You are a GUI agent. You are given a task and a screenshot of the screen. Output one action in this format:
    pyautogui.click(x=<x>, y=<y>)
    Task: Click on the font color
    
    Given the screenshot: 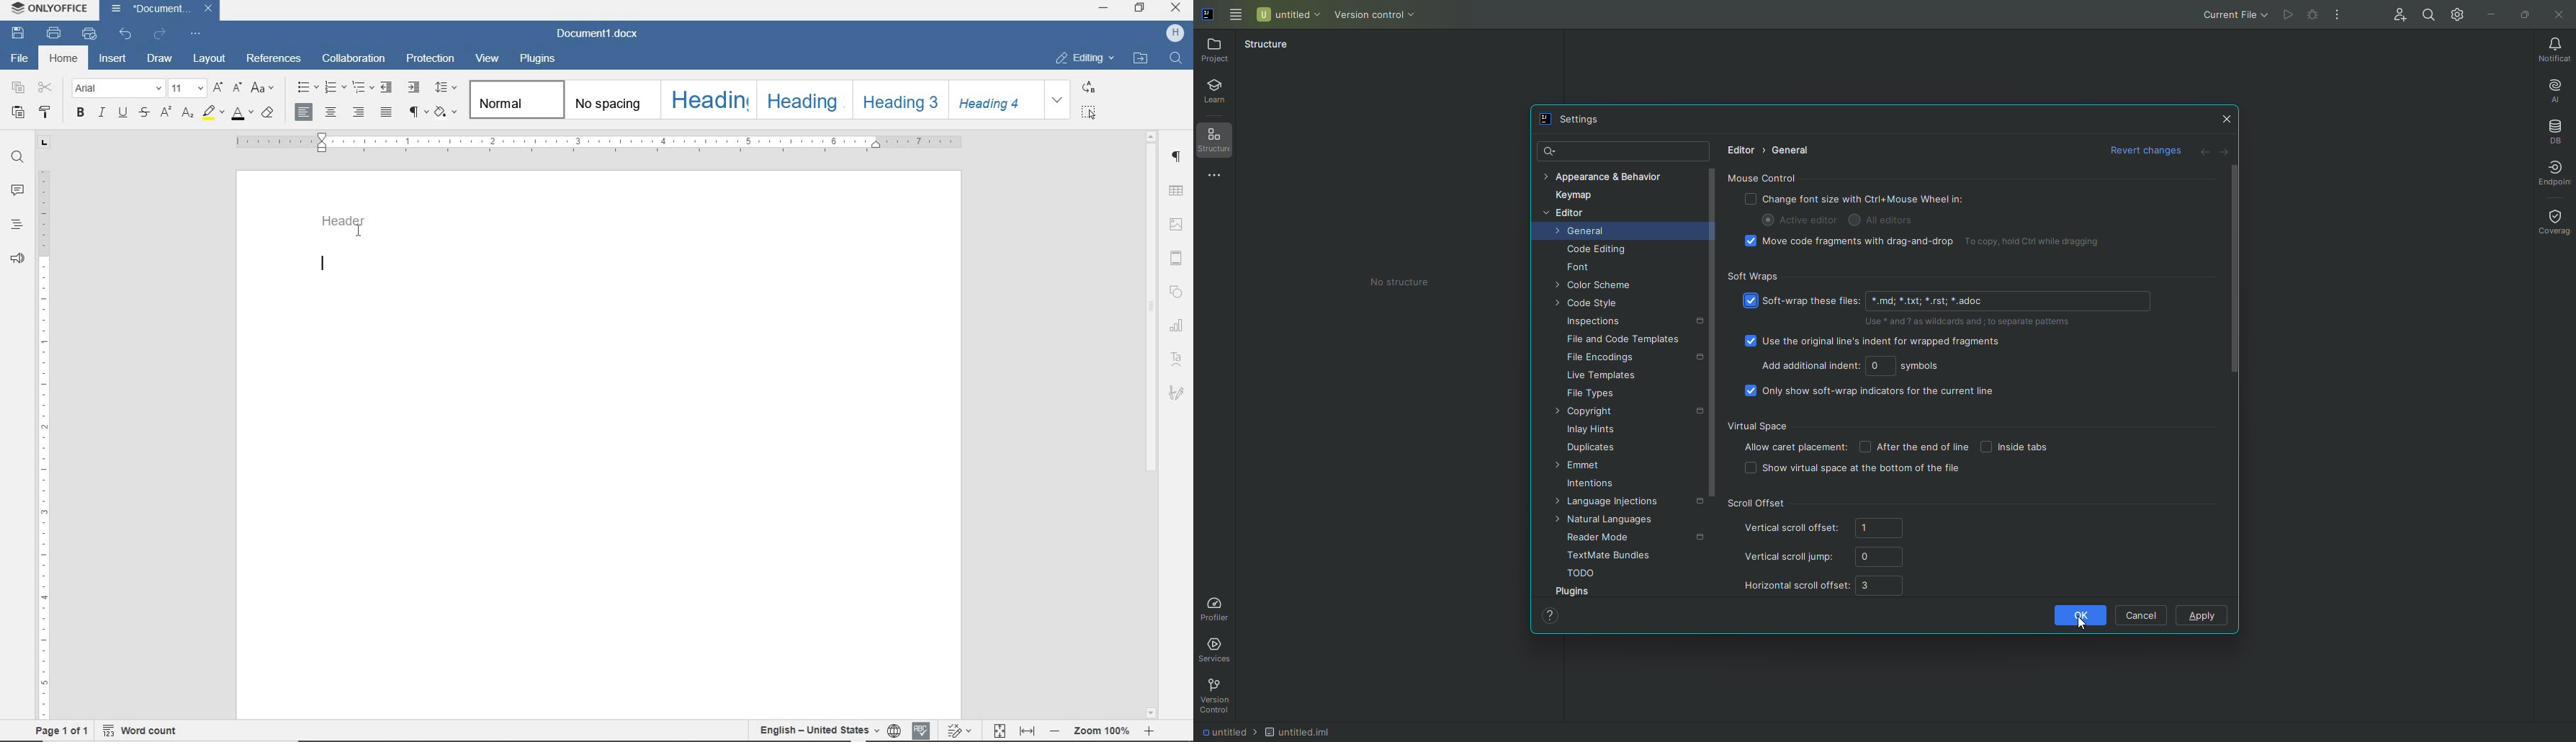 What is the action you would take?
    pyautogui.click(x=242, y=116)
    